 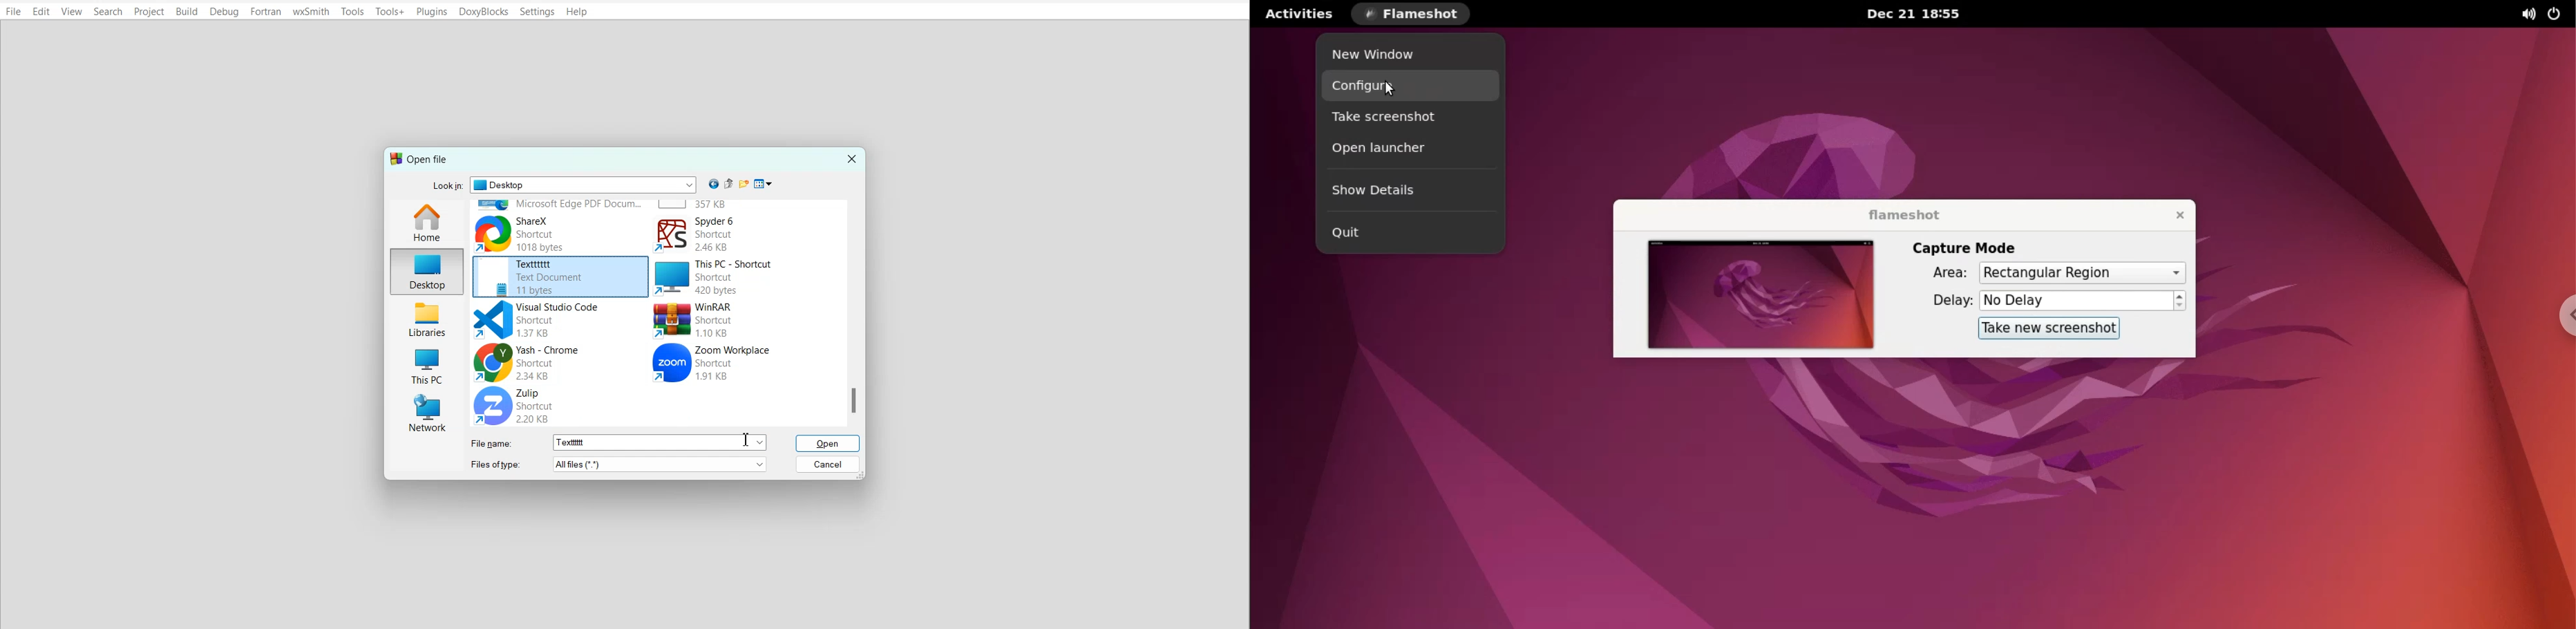 What do you see at coordinates (745, 184) in the screenshot?
I see `Create new folder` at bounding box center [745, 184].